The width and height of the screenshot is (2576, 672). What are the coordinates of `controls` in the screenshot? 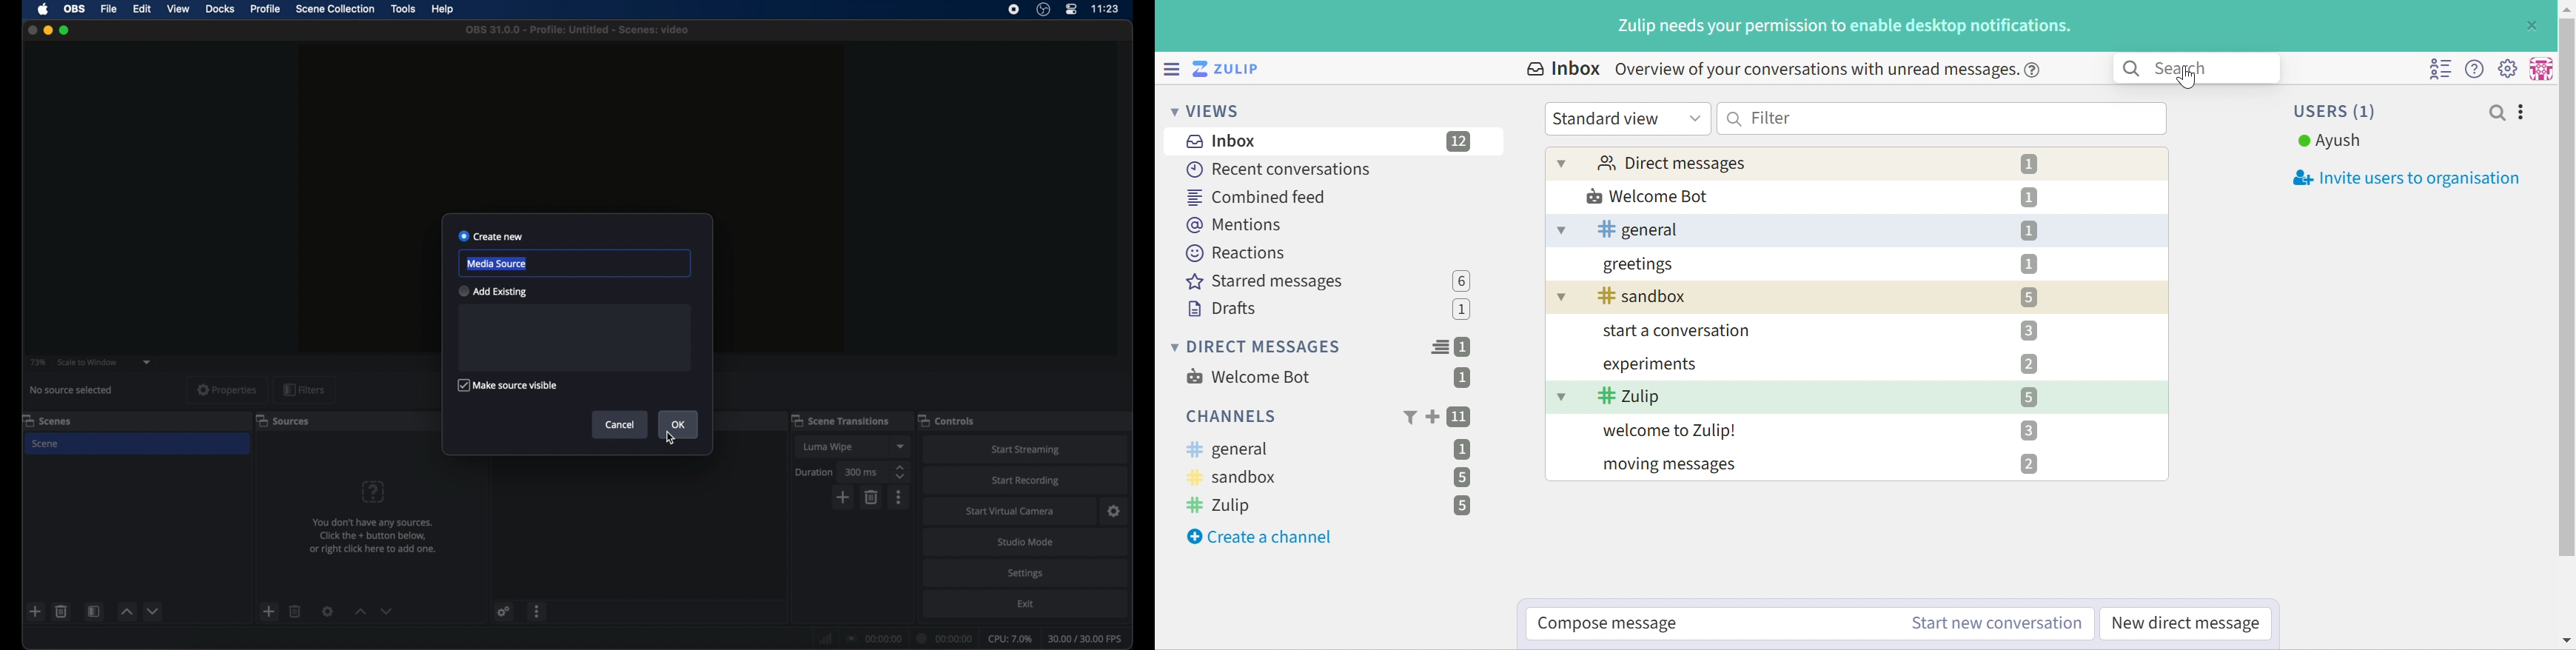 It's located at (947, 420).